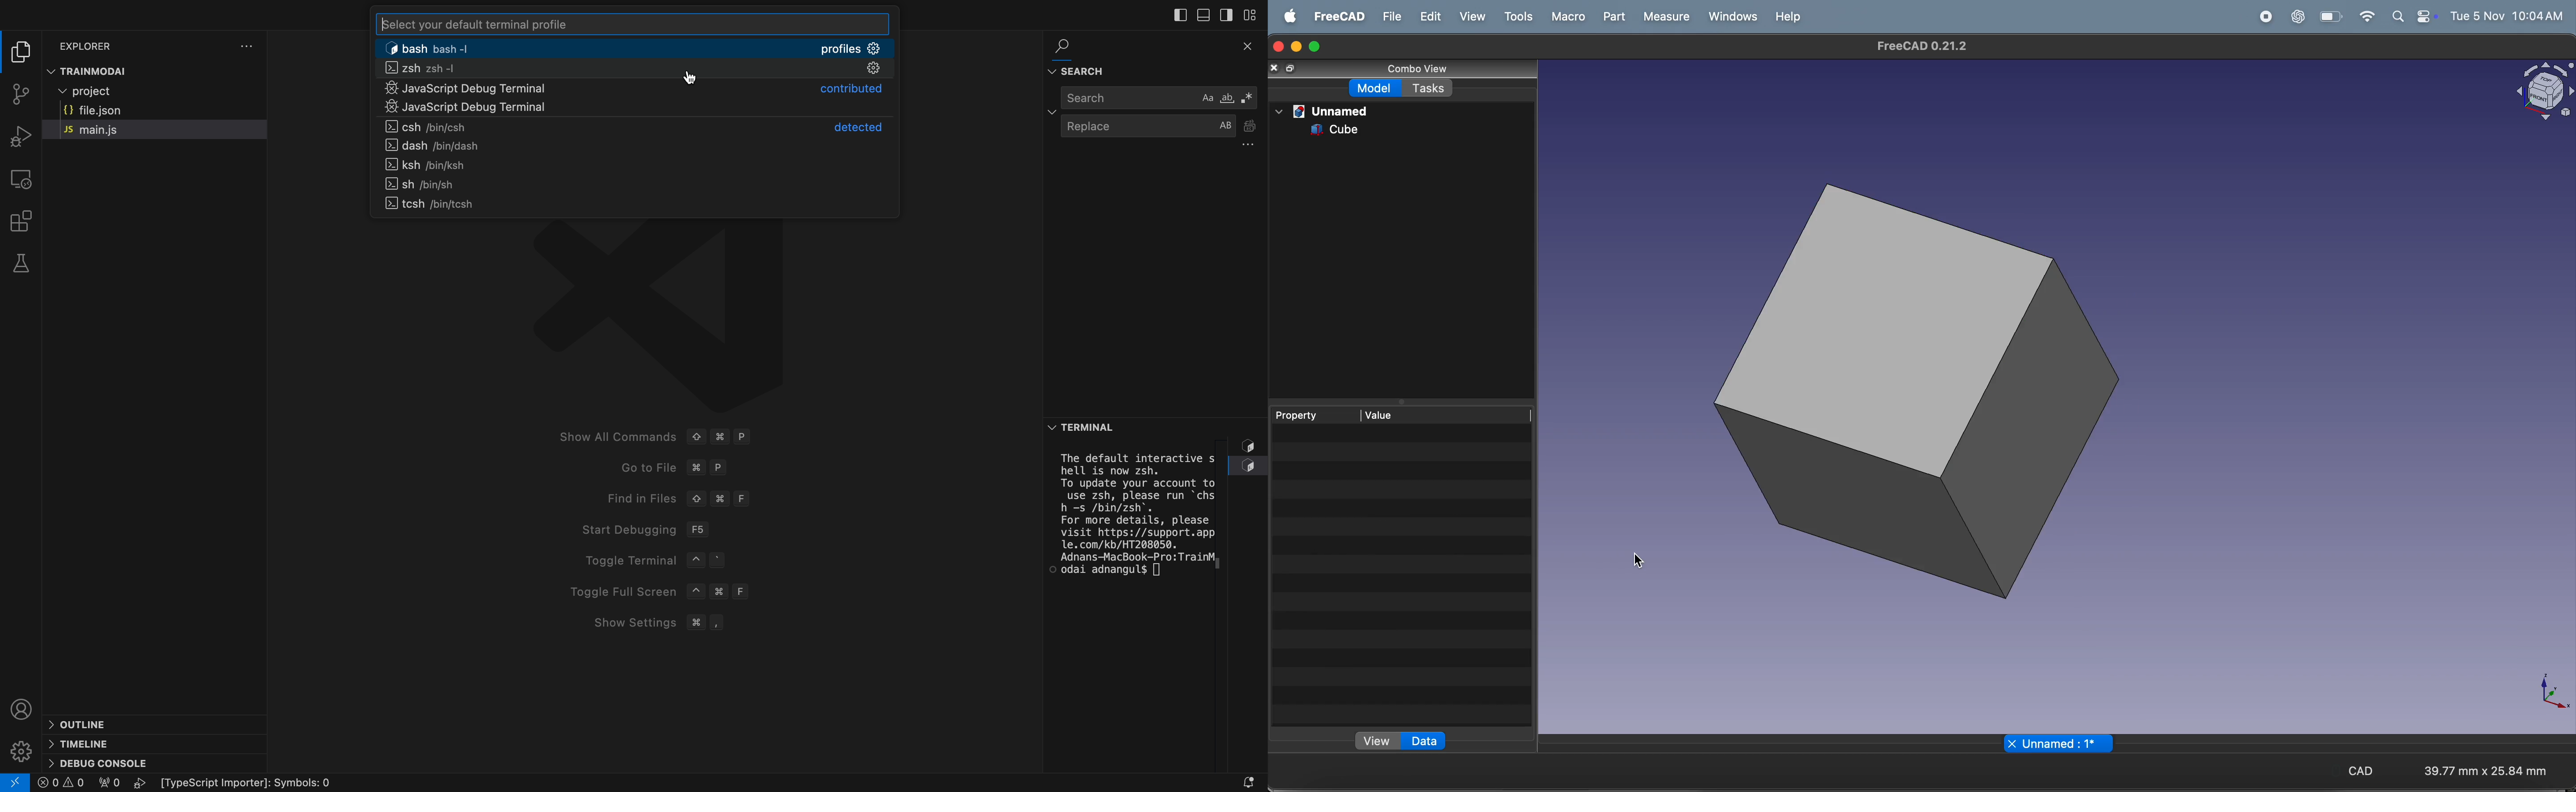  I want to click on copy, so click(1283, 71).